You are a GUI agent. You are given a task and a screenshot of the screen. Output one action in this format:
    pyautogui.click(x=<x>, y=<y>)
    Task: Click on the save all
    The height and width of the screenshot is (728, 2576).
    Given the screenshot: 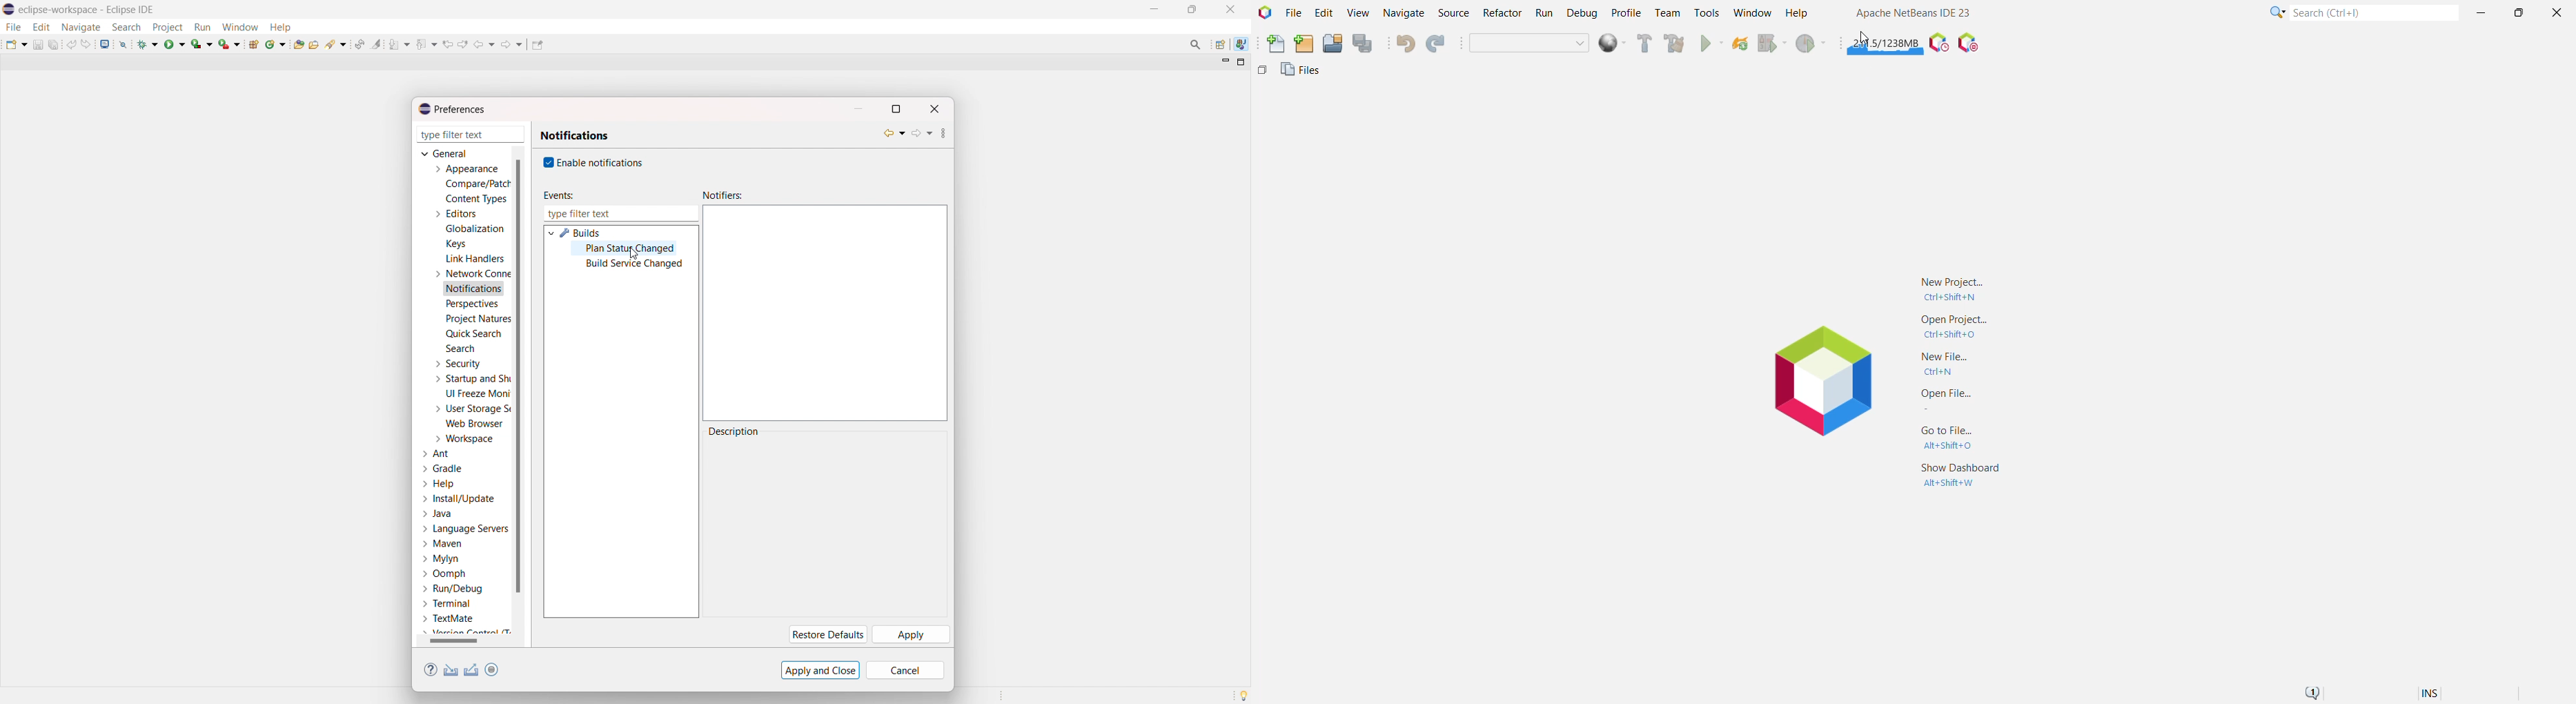 What is the action you would take?
    pyautogui.click(x=55, y=44)
    